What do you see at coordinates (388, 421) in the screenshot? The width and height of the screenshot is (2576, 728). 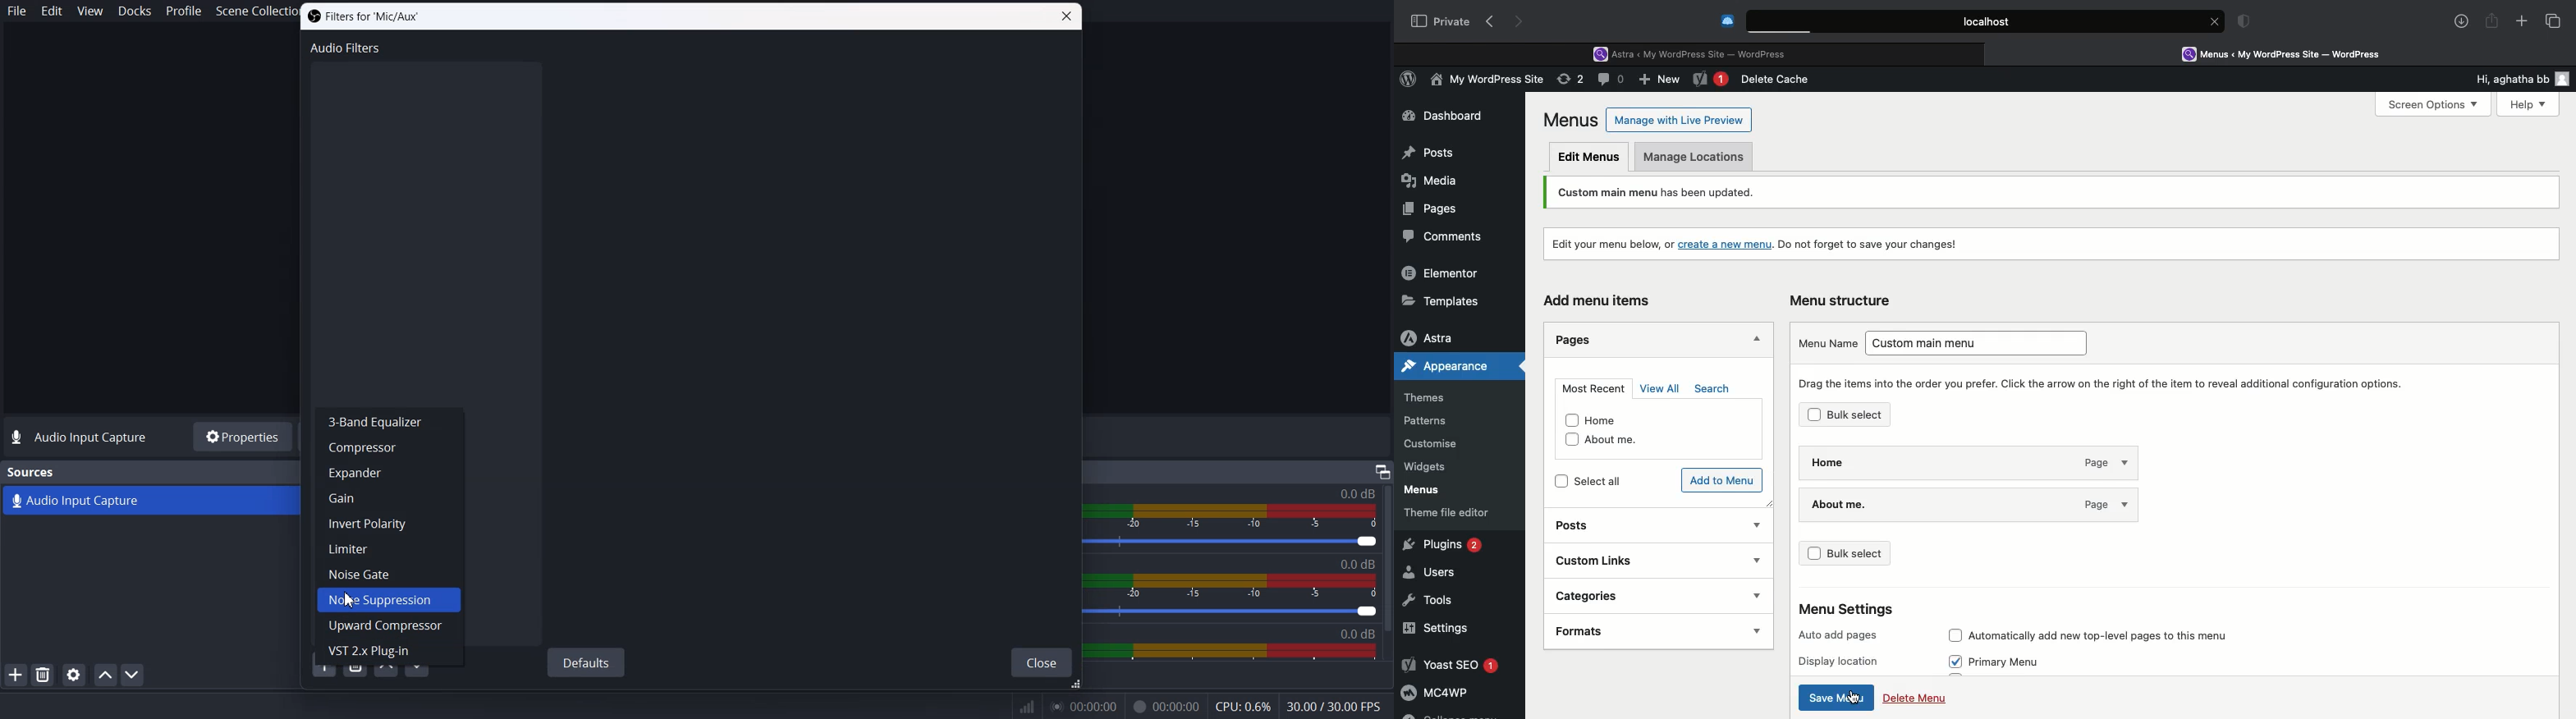 I see `3-Band Equalizer` at bounding box center [388, 421].